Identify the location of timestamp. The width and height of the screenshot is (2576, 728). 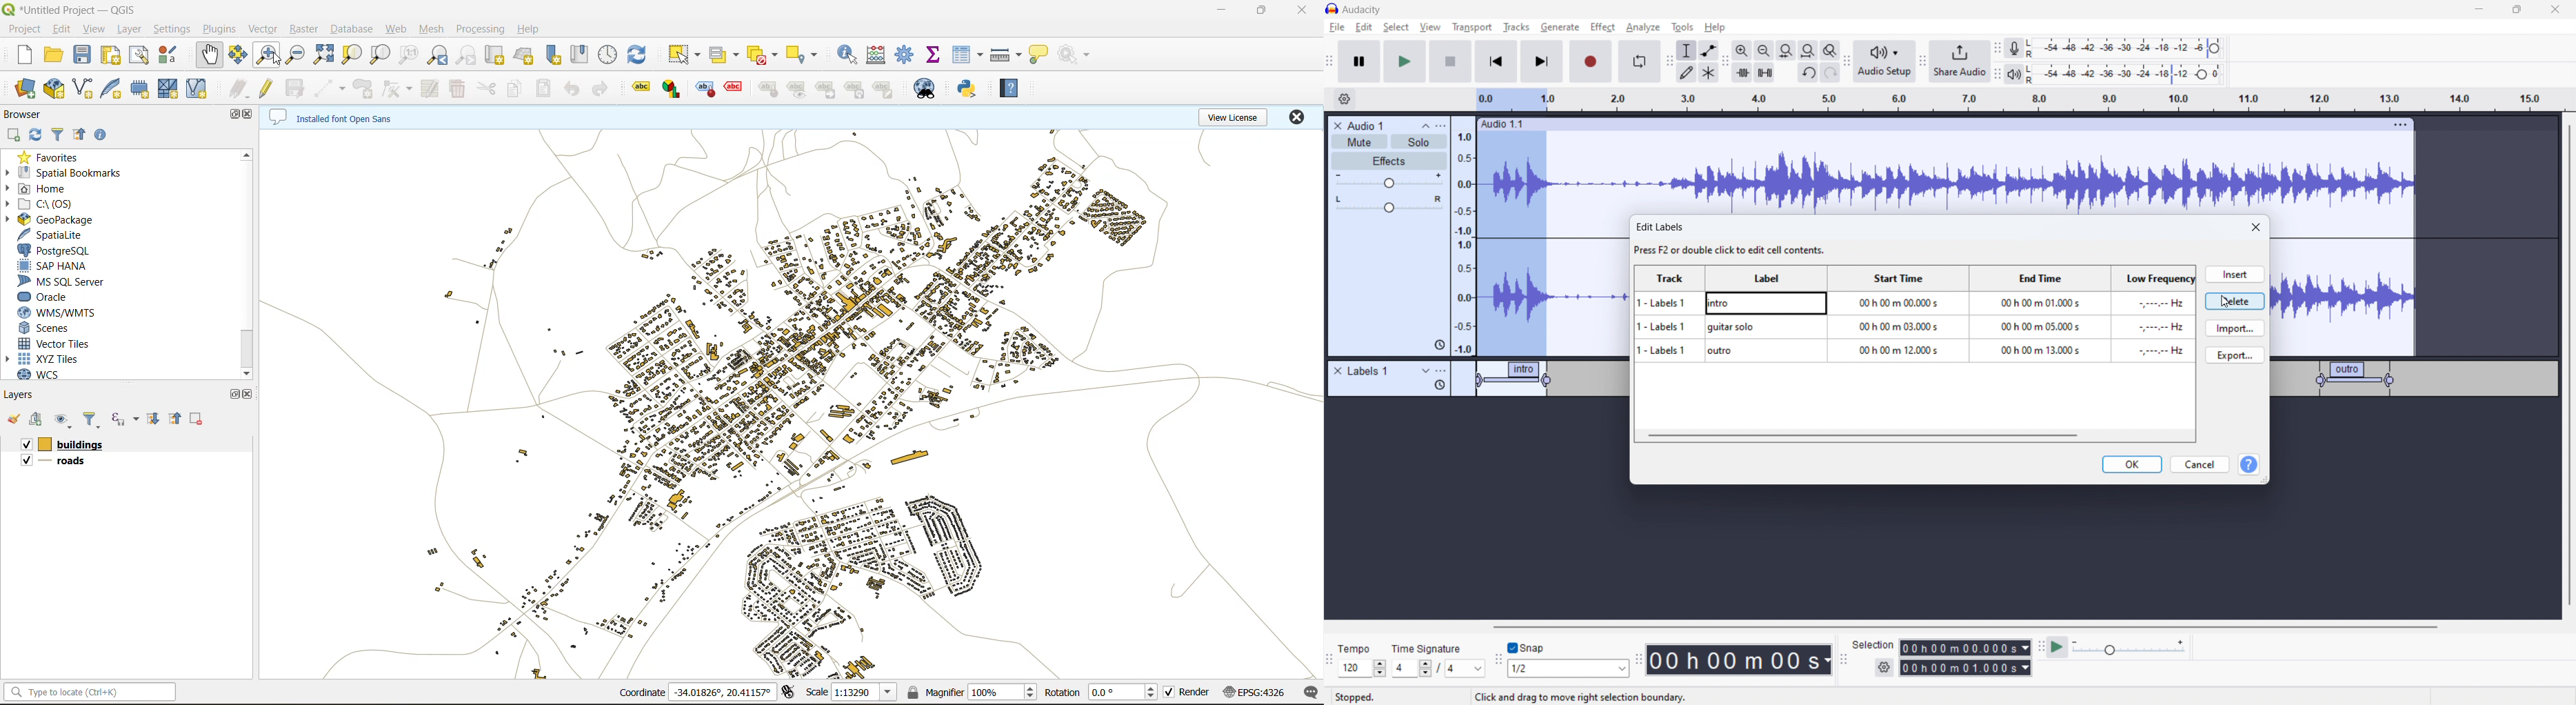
(1739, 659).